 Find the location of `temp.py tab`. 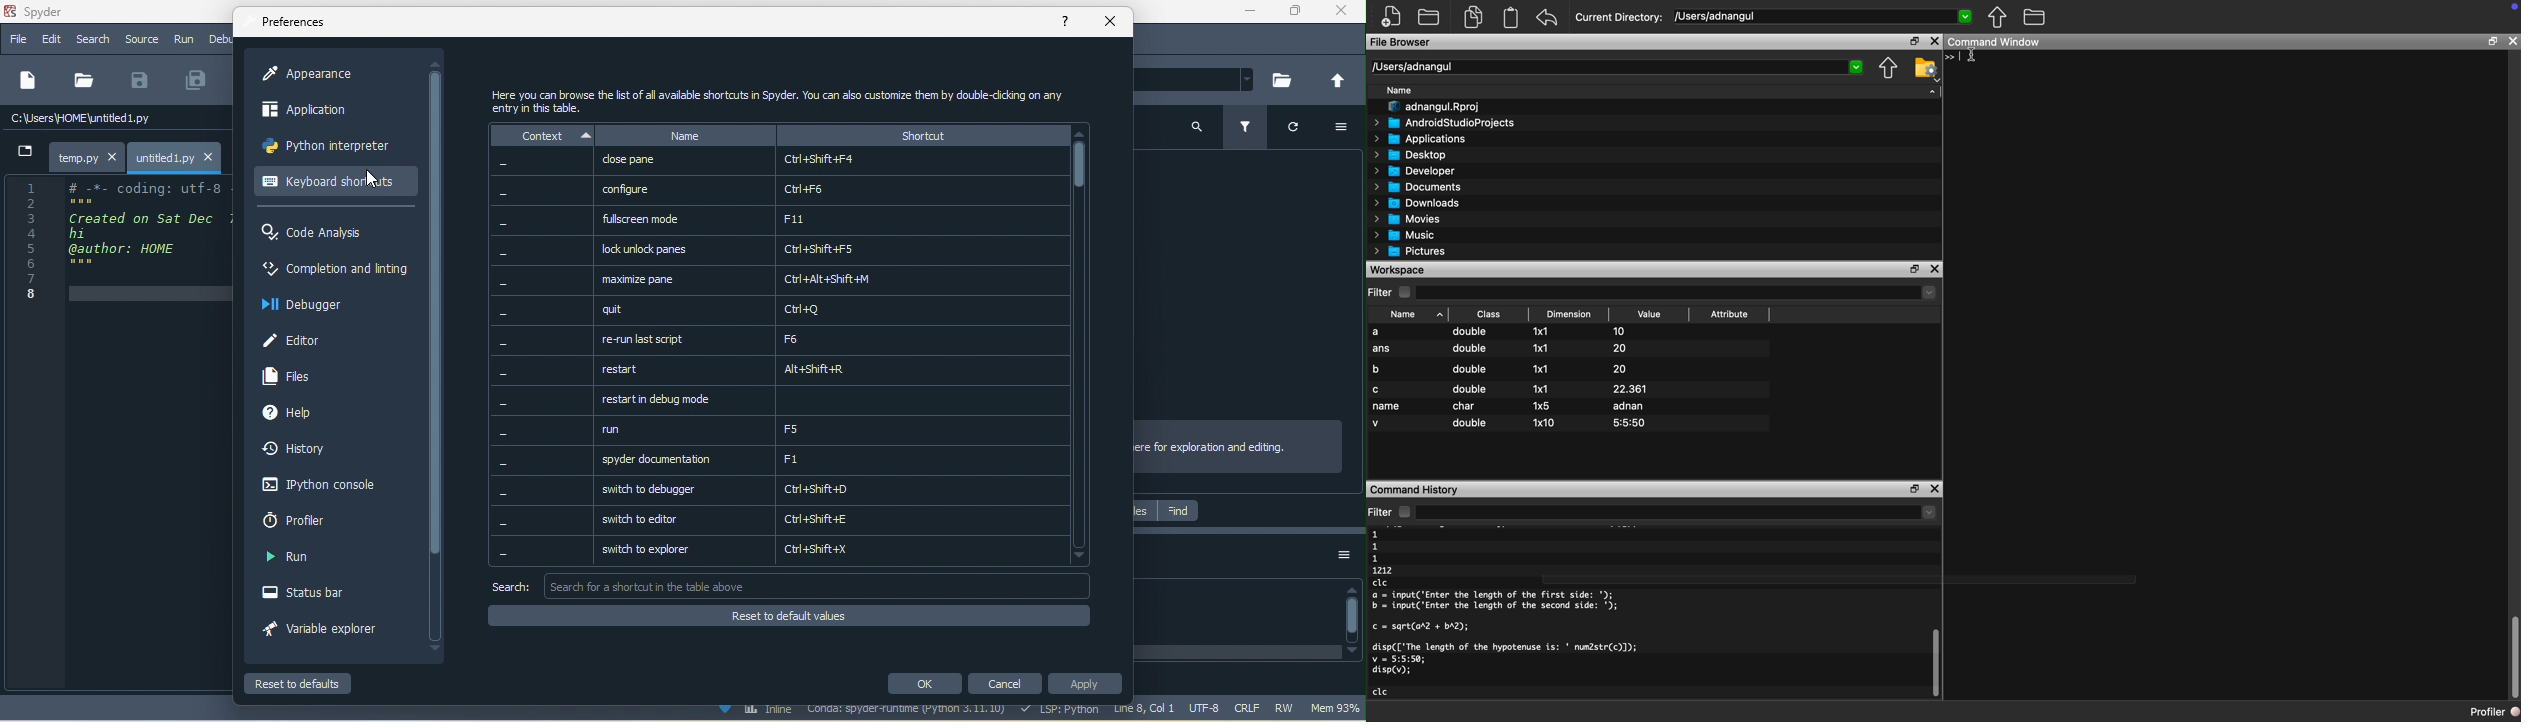

temp.py tab is located at coordinates (85, 154).